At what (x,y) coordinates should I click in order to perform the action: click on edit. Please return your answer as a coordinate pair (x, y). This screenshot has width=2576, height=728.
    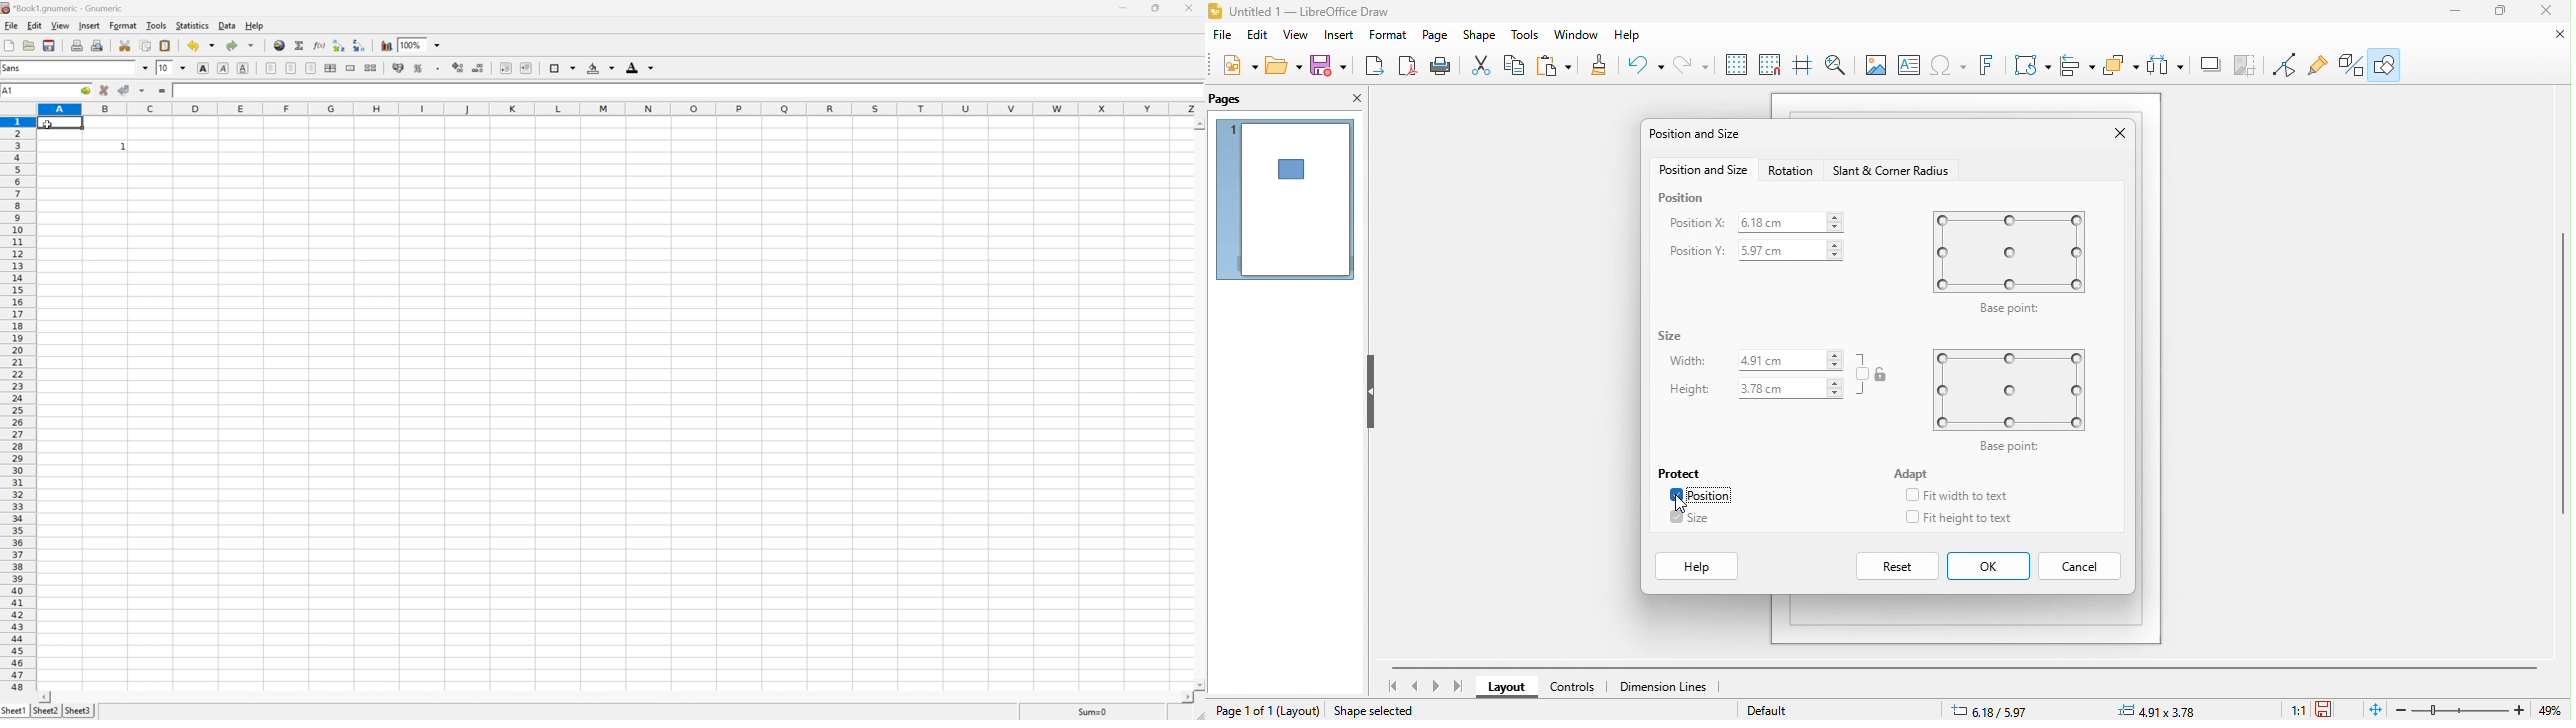
    Looking at the image, I should click on (35, 26).